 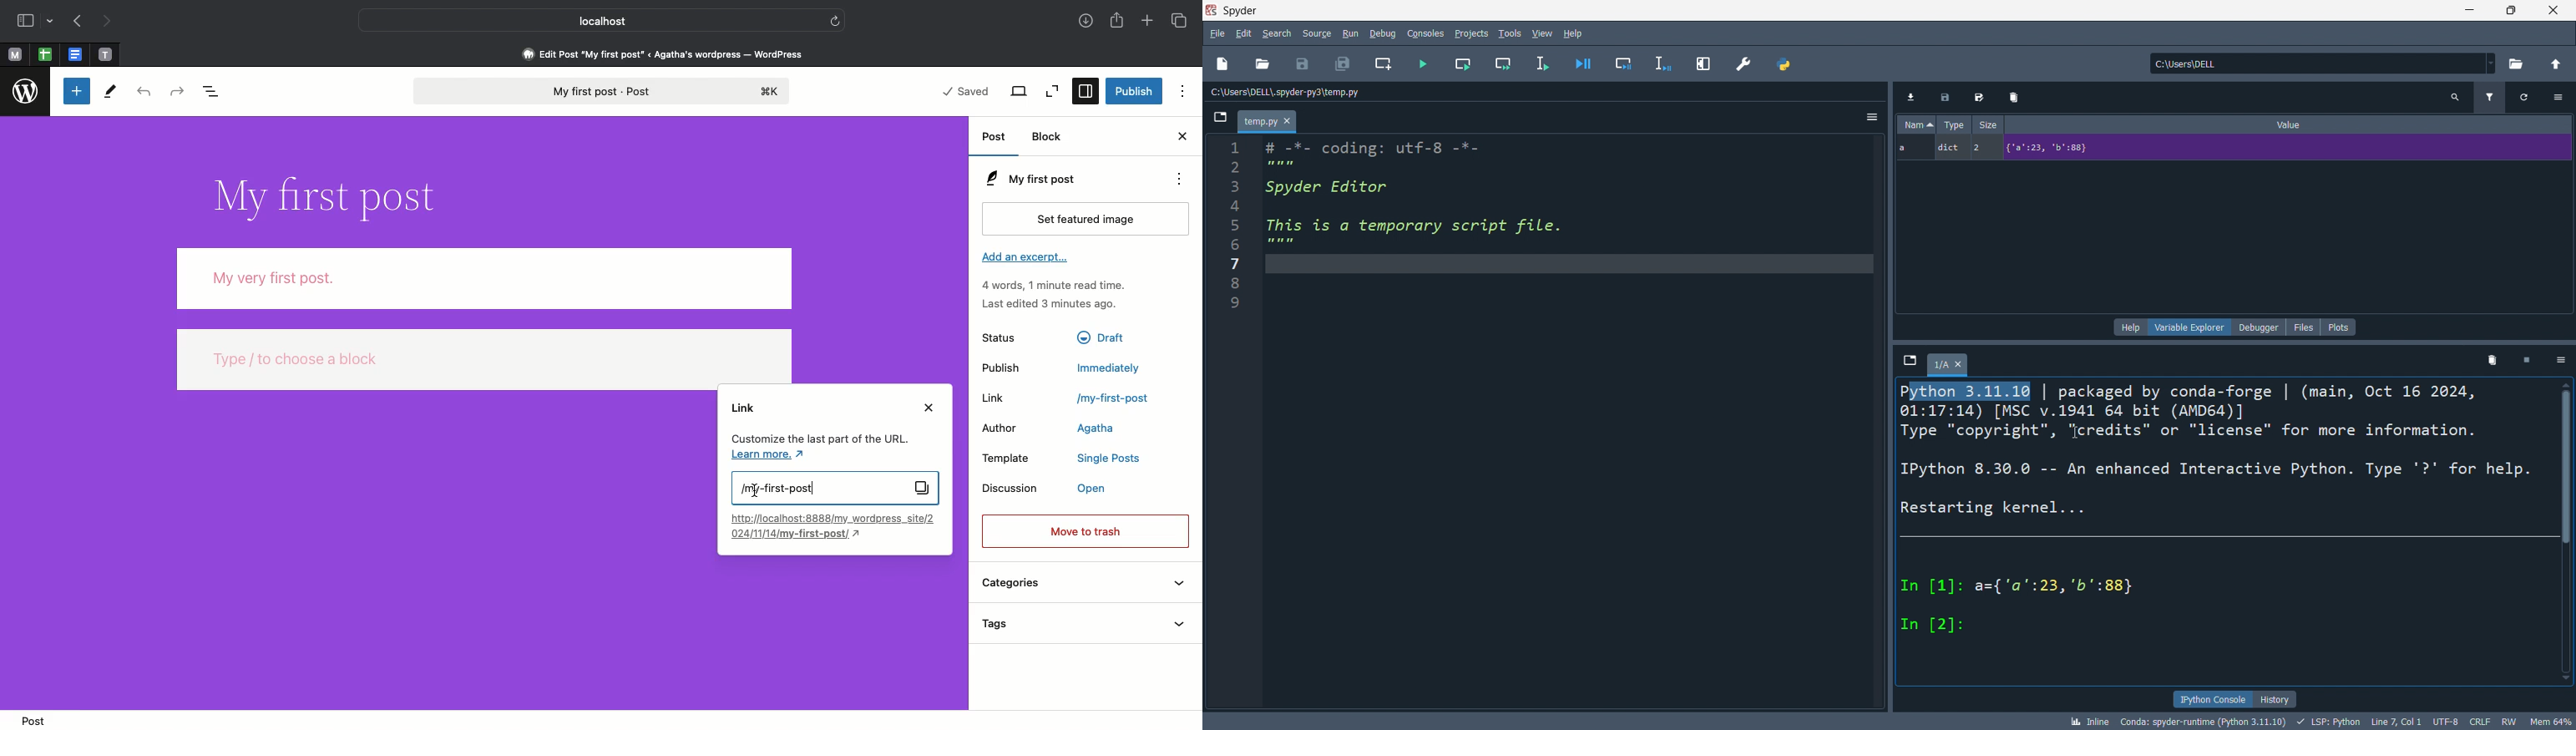 I want to click on inline, so click(x=2087, y=721).